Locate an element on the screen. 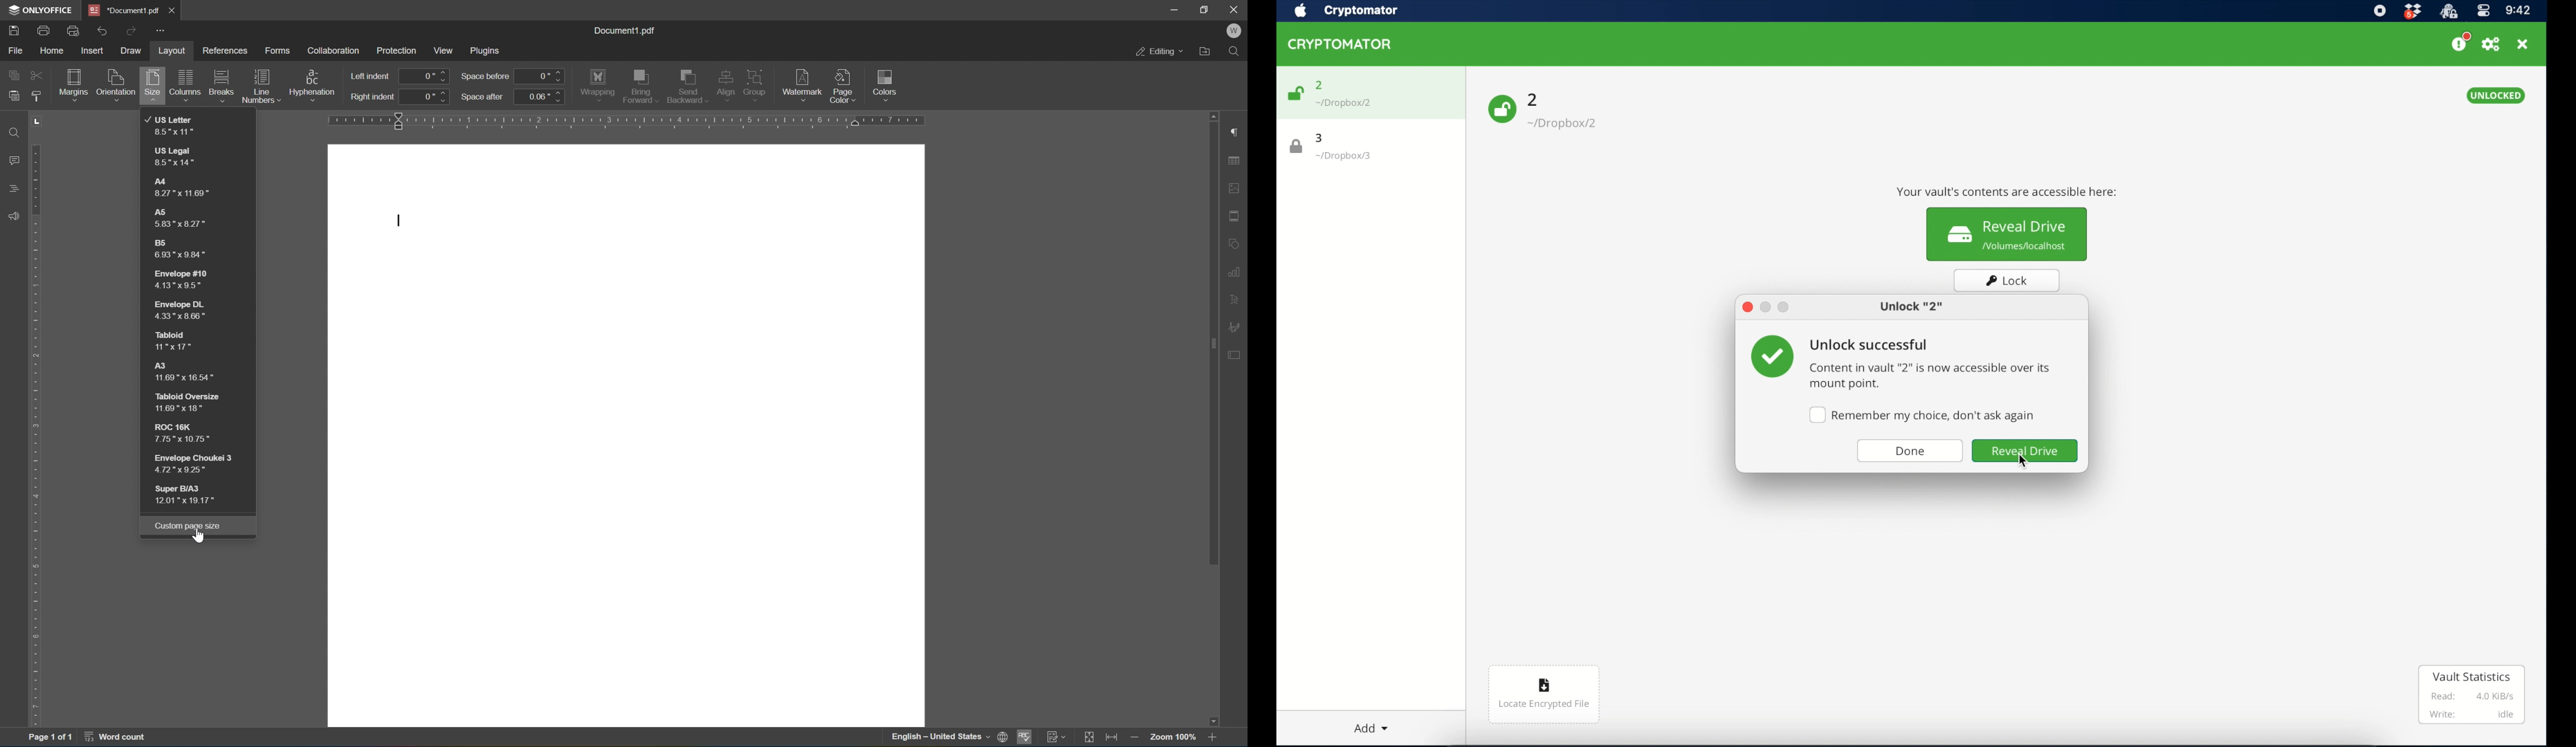  breaks is located at coordinates (221, 80).